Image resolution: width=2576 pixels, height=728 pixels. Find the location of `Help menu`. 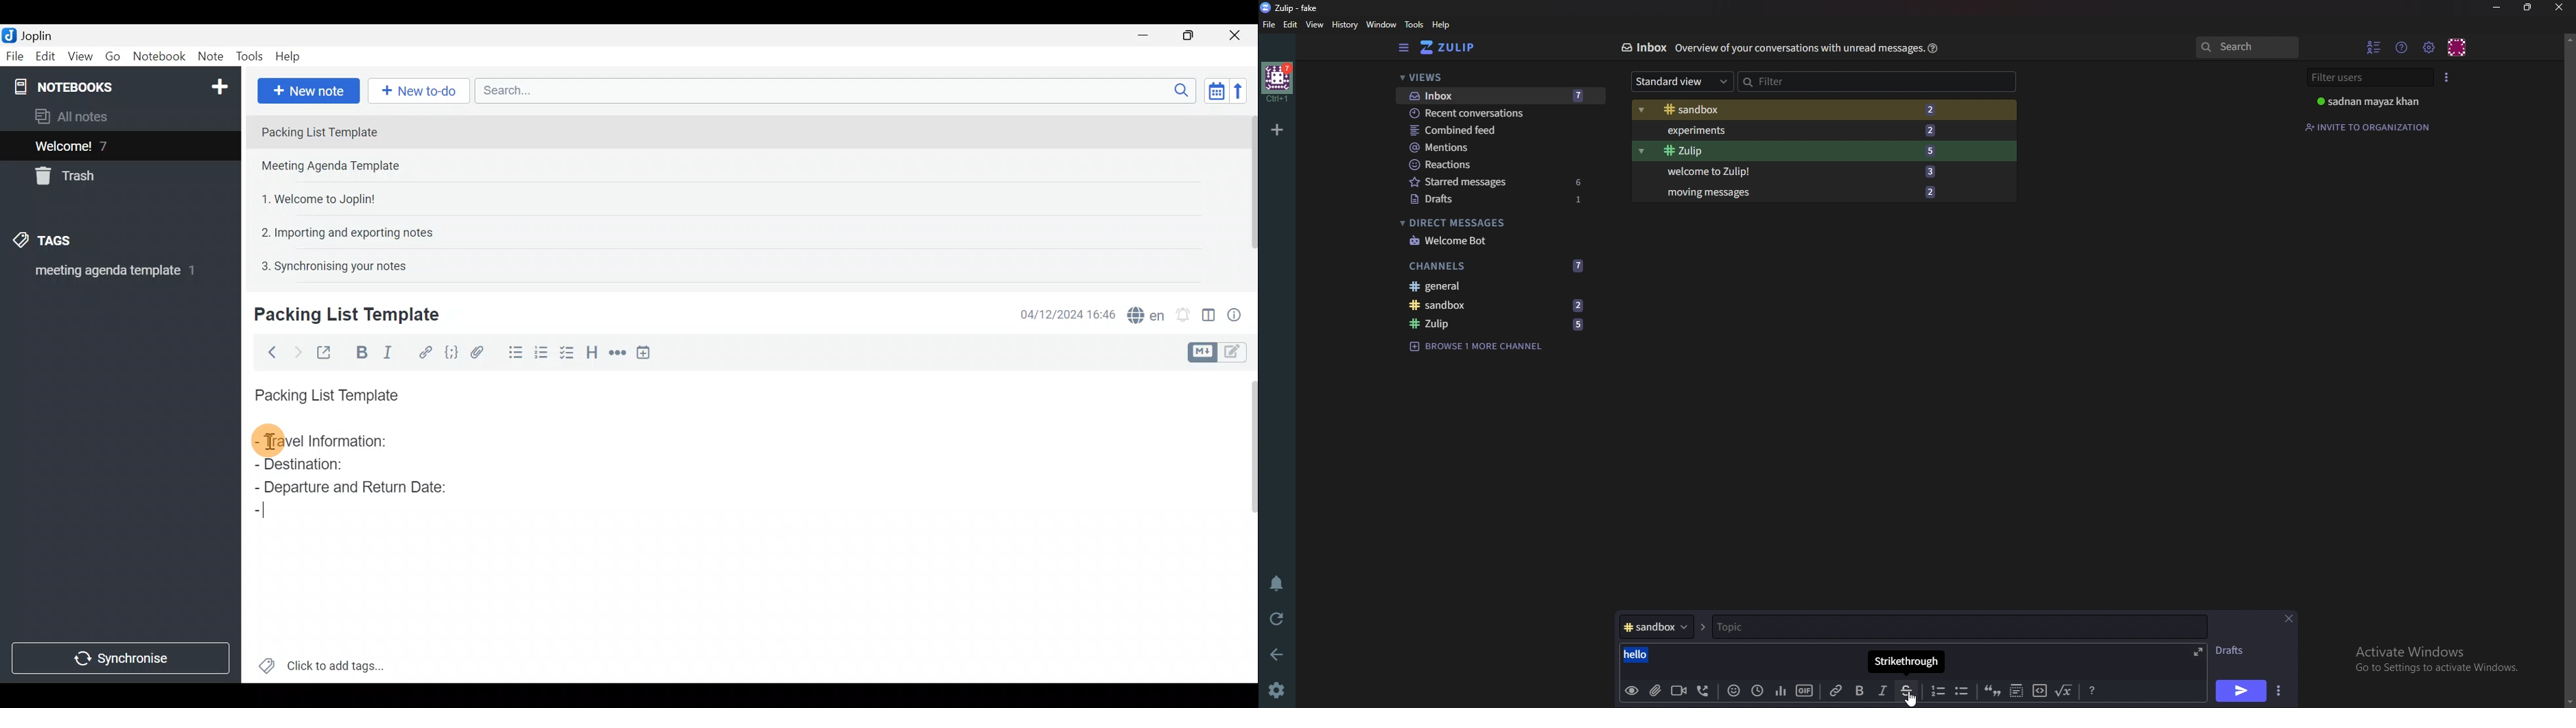

Help menu is located at coordinates (2403, 47).